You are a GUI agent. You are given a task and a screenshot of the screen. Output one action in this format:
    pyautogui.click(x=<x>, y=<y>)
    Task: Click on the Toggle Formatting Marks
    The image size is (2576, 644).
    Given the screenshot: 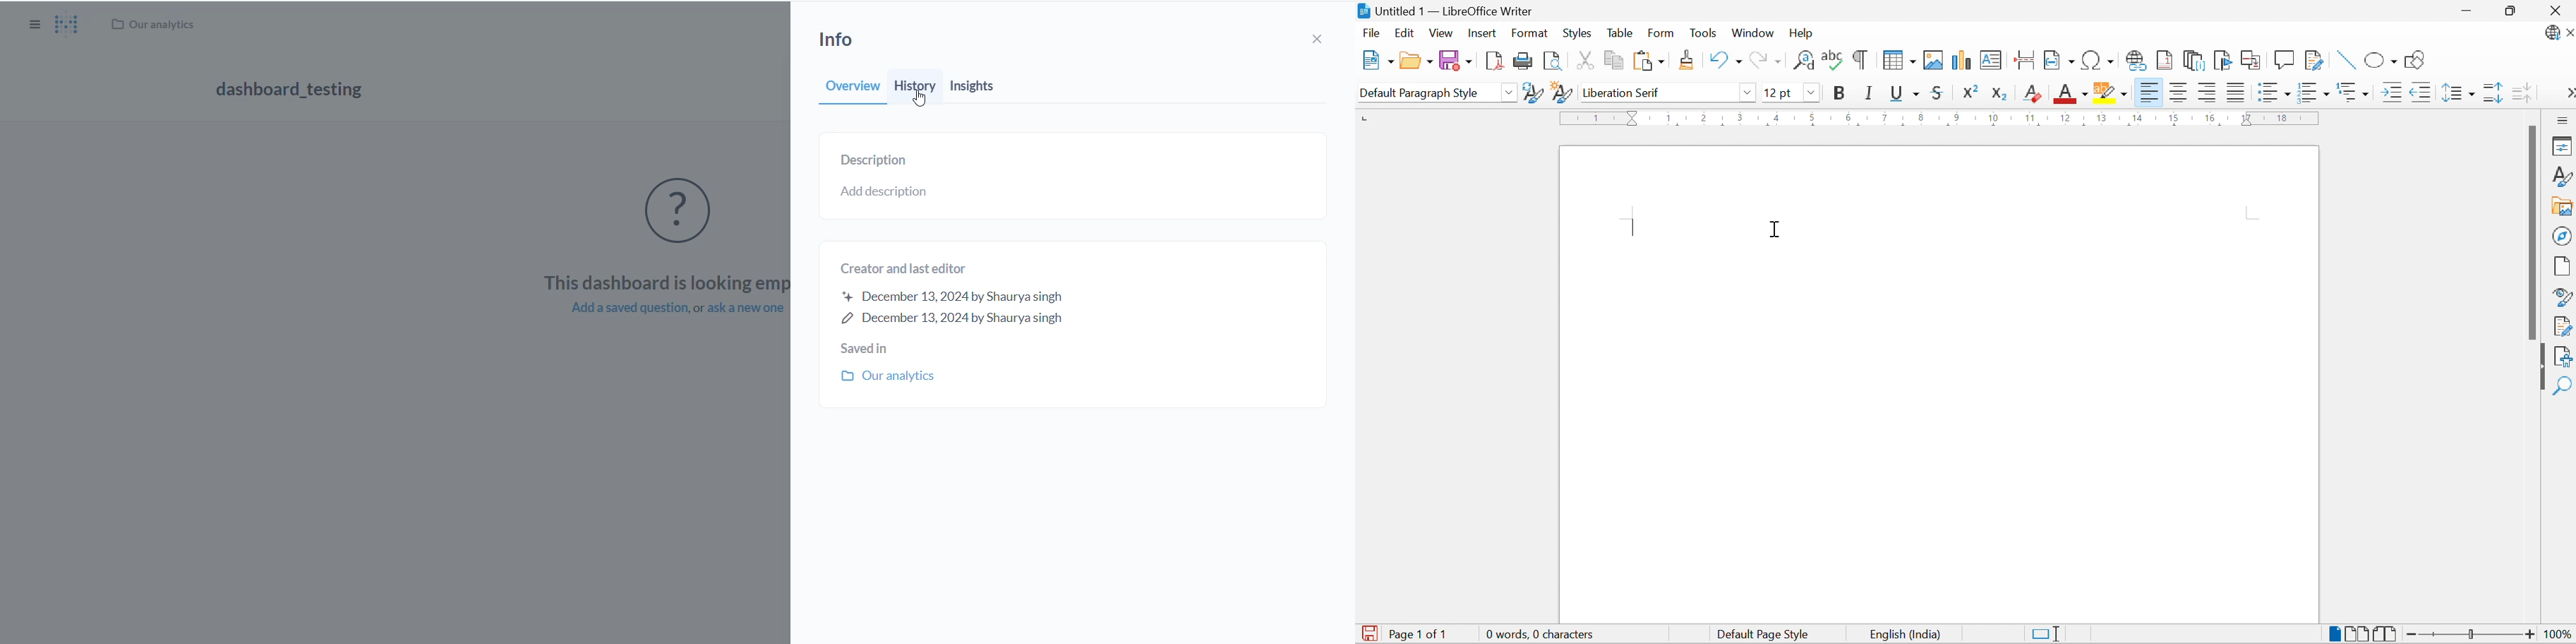 What is the action you would take?
    pyautogui.click(x=1859, y=61)
    